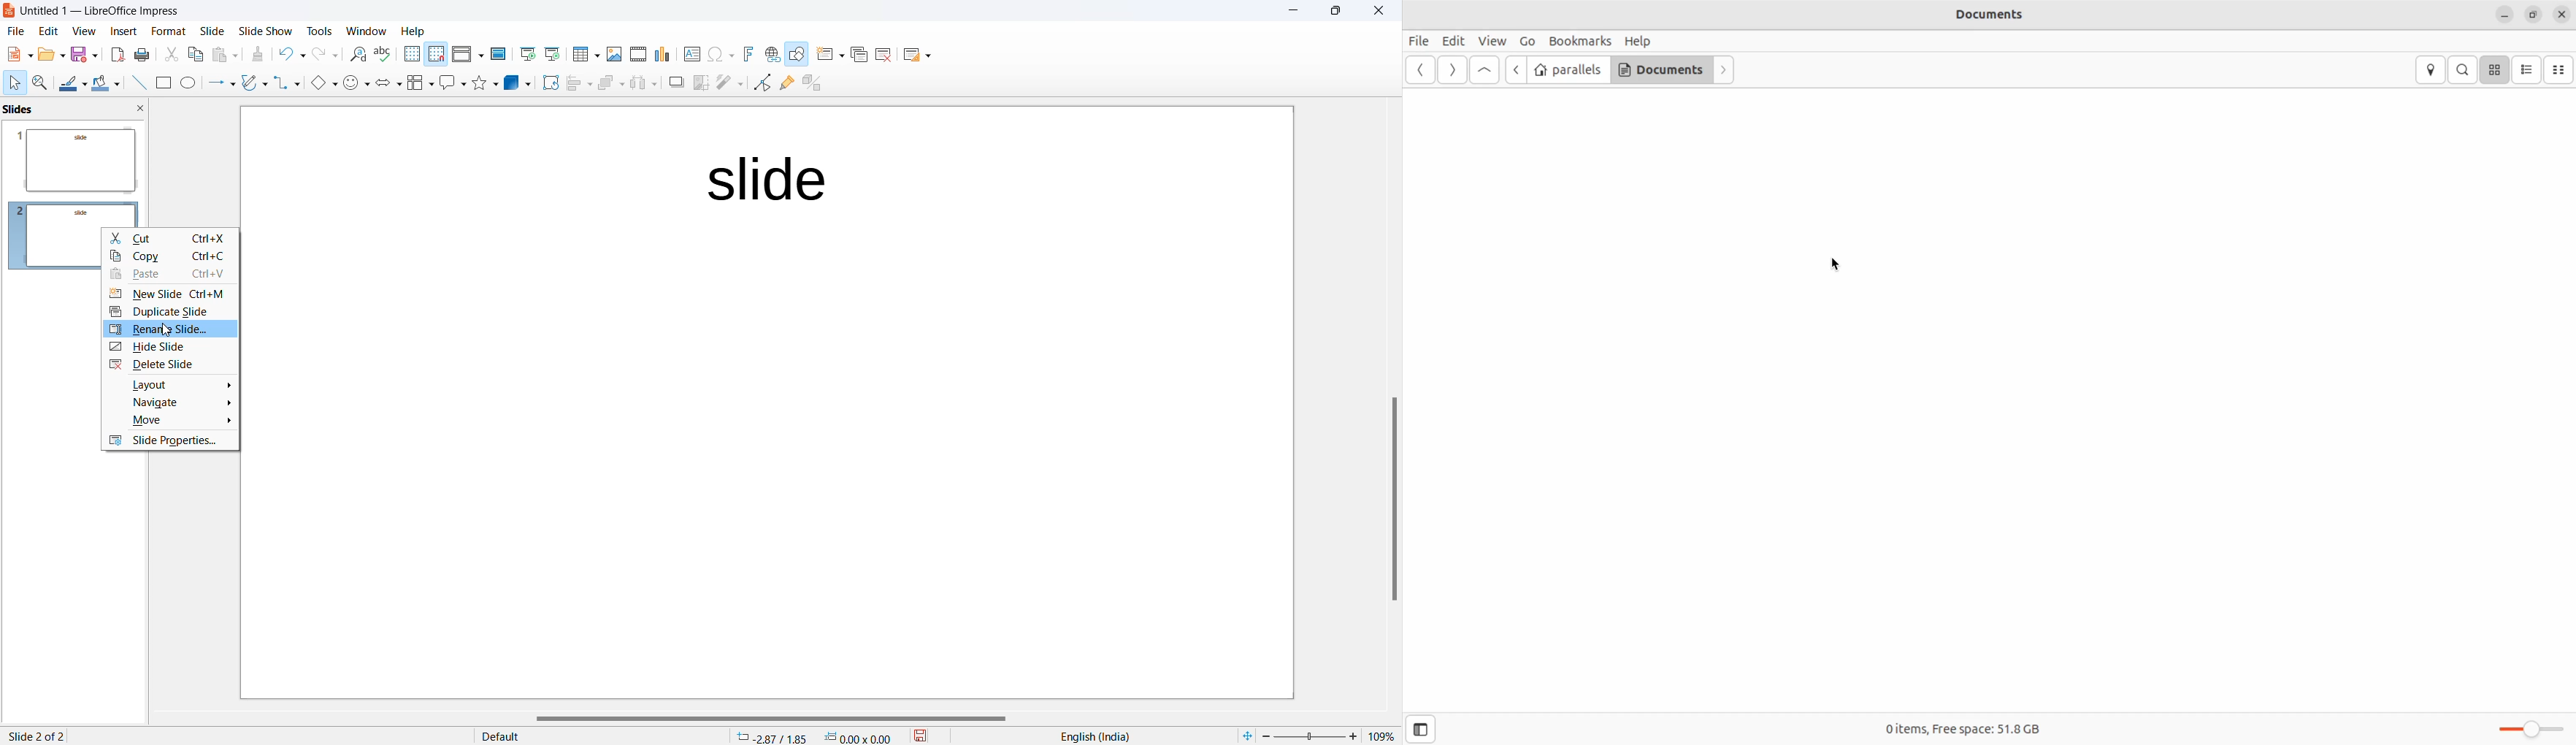  Describe the element at coordinates (718, 54) in the screenshot. I see `INSERT Special characters` at that location.